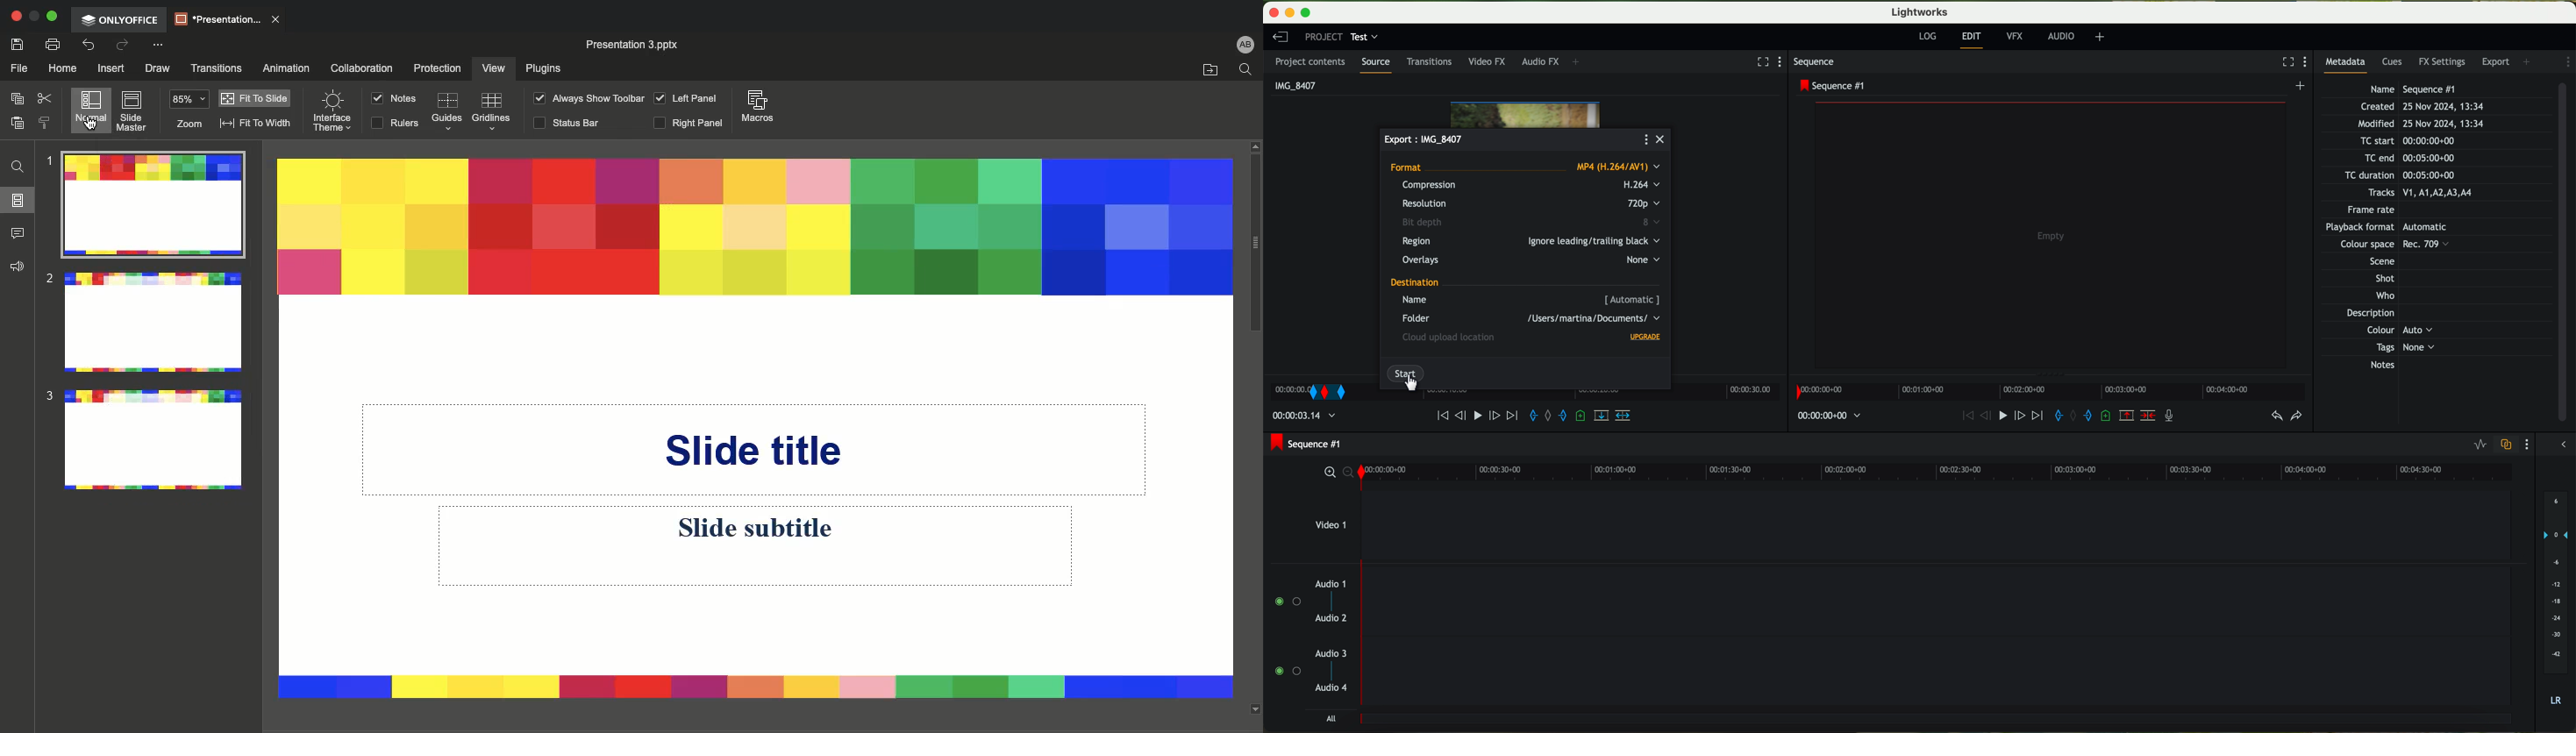 The height and width of the screenshot is (756, 2576). What do you see at coordinates (2418, 193) in the screenshot?
I see `Tracks` at bounding box center [2418, 193].